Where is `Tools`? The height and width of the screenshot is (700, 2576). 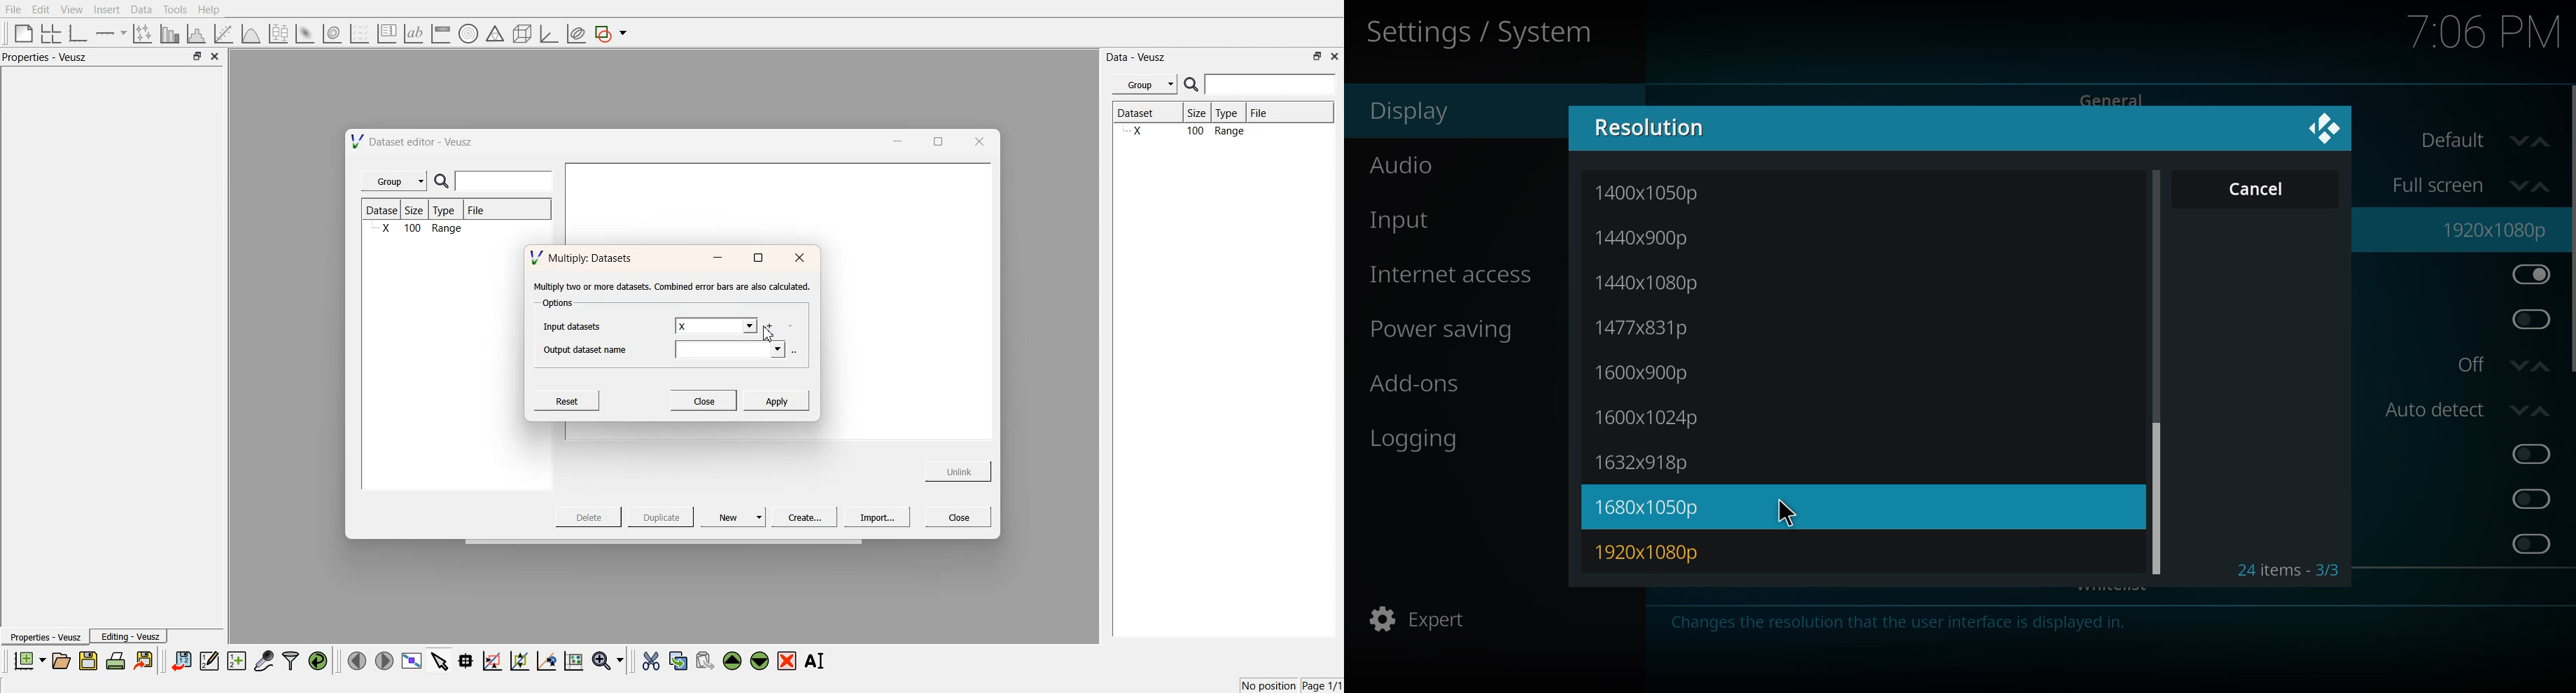 Tools is located at coordinates (174, 9).